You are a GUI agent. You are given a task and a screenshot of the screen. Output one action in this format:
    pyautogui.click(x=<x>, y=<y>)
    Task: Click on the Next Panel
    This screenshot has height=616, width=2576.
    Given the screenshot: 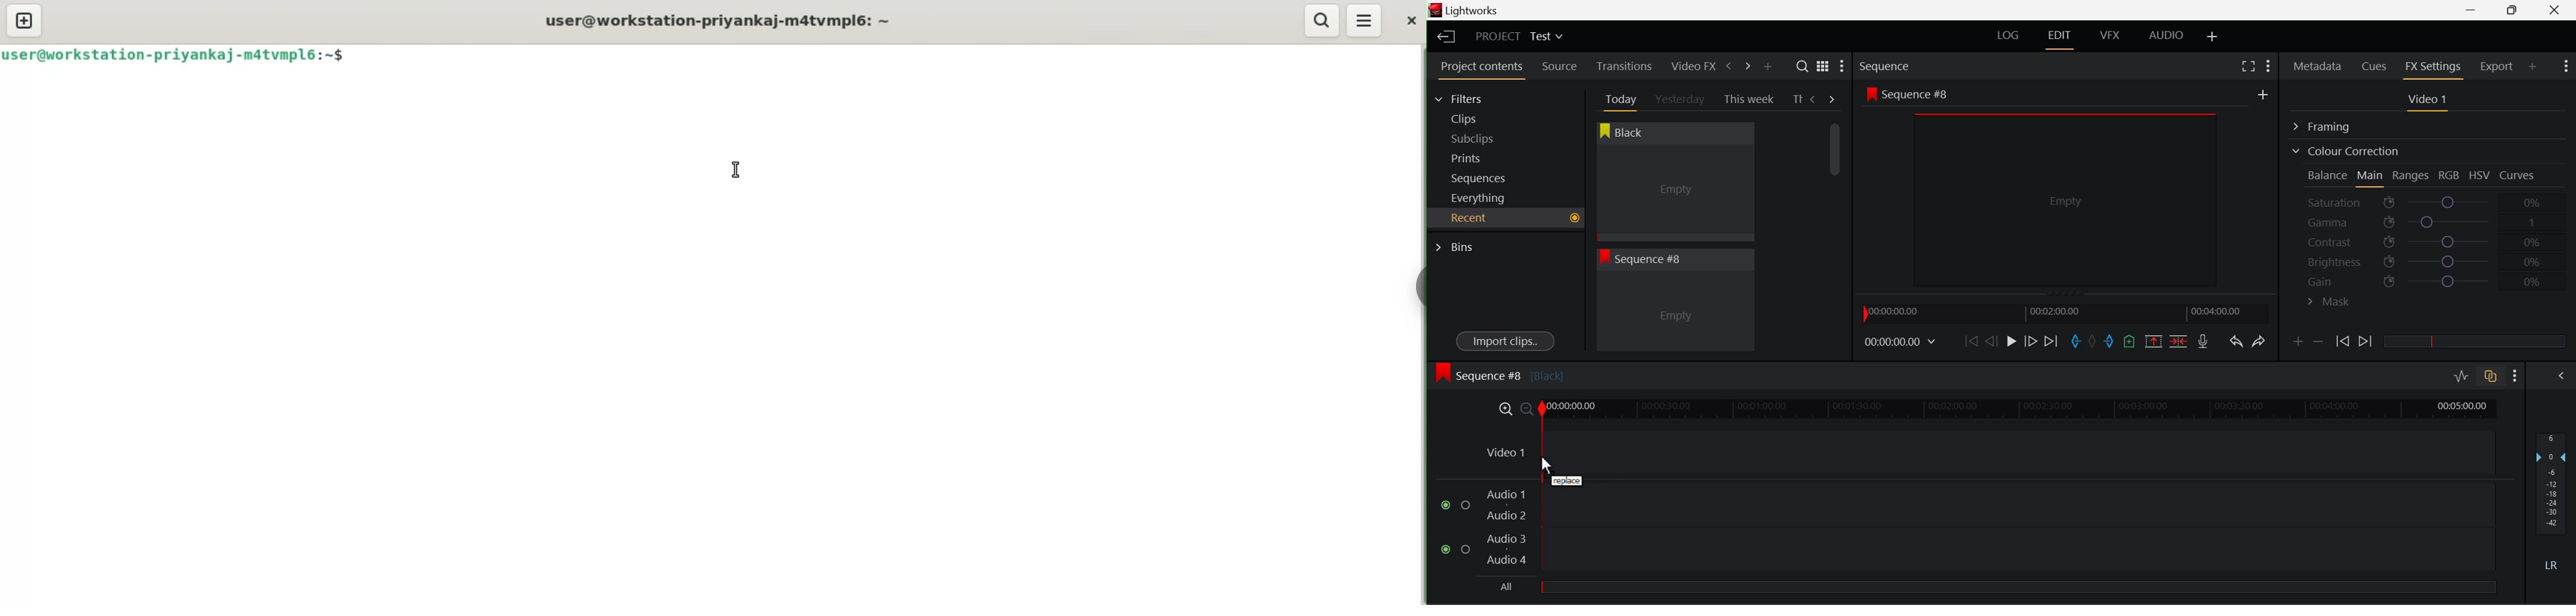 What is the action you would take?
    pyautogui.click(x=1746, y=65)
    